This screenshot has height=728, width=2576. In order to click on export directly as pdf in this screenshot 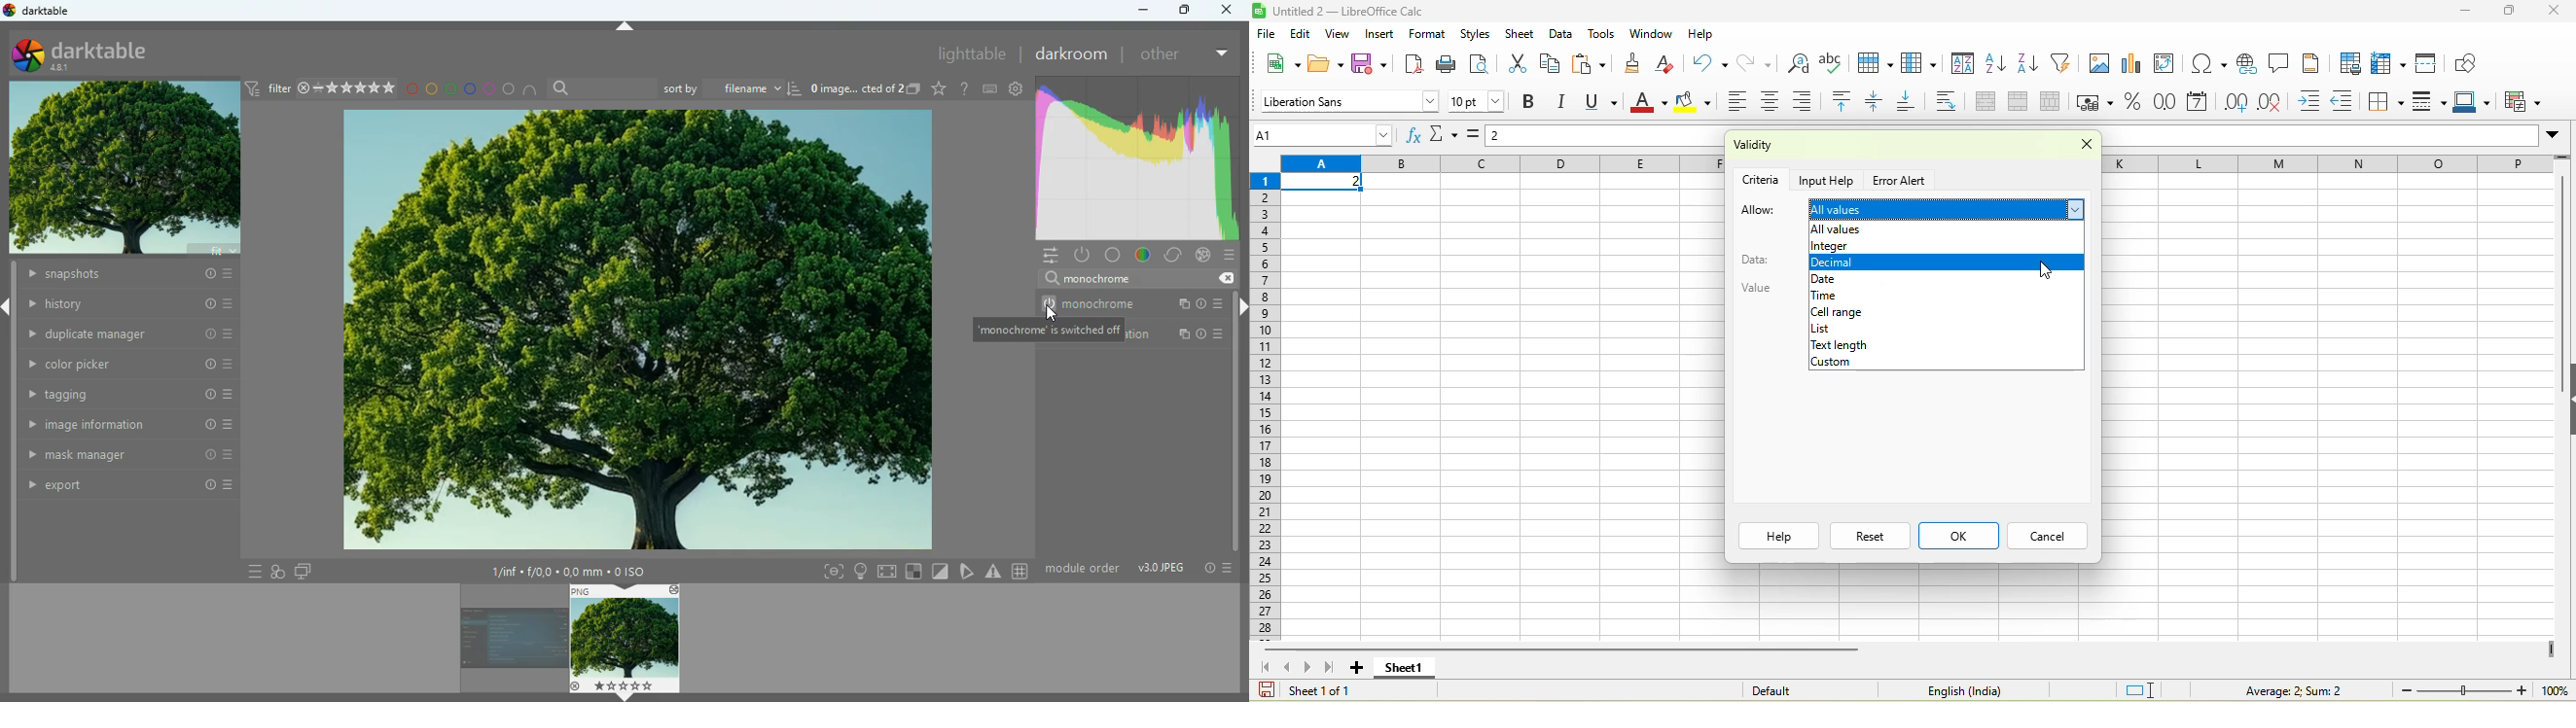, I will do `click(1418, 64)`.